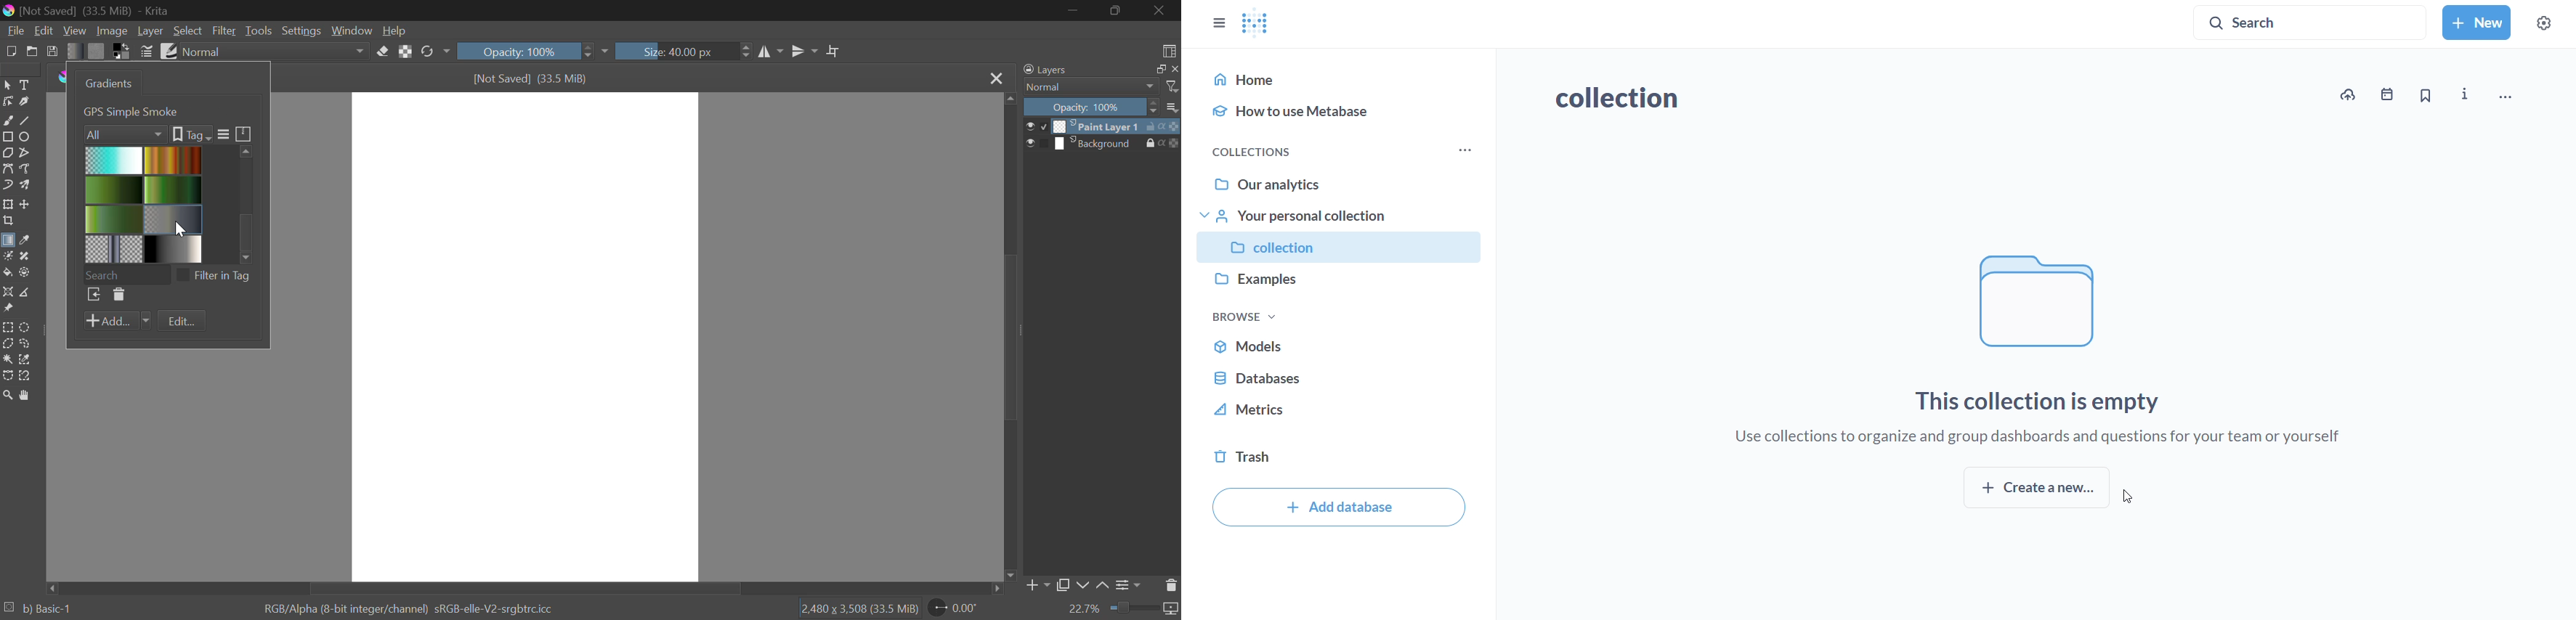 This screenshot has width=2576, height=644. What do you see at coordinates (1337, 282) in the screenshot?
I see `examples` at bounding box center [1337, 282].